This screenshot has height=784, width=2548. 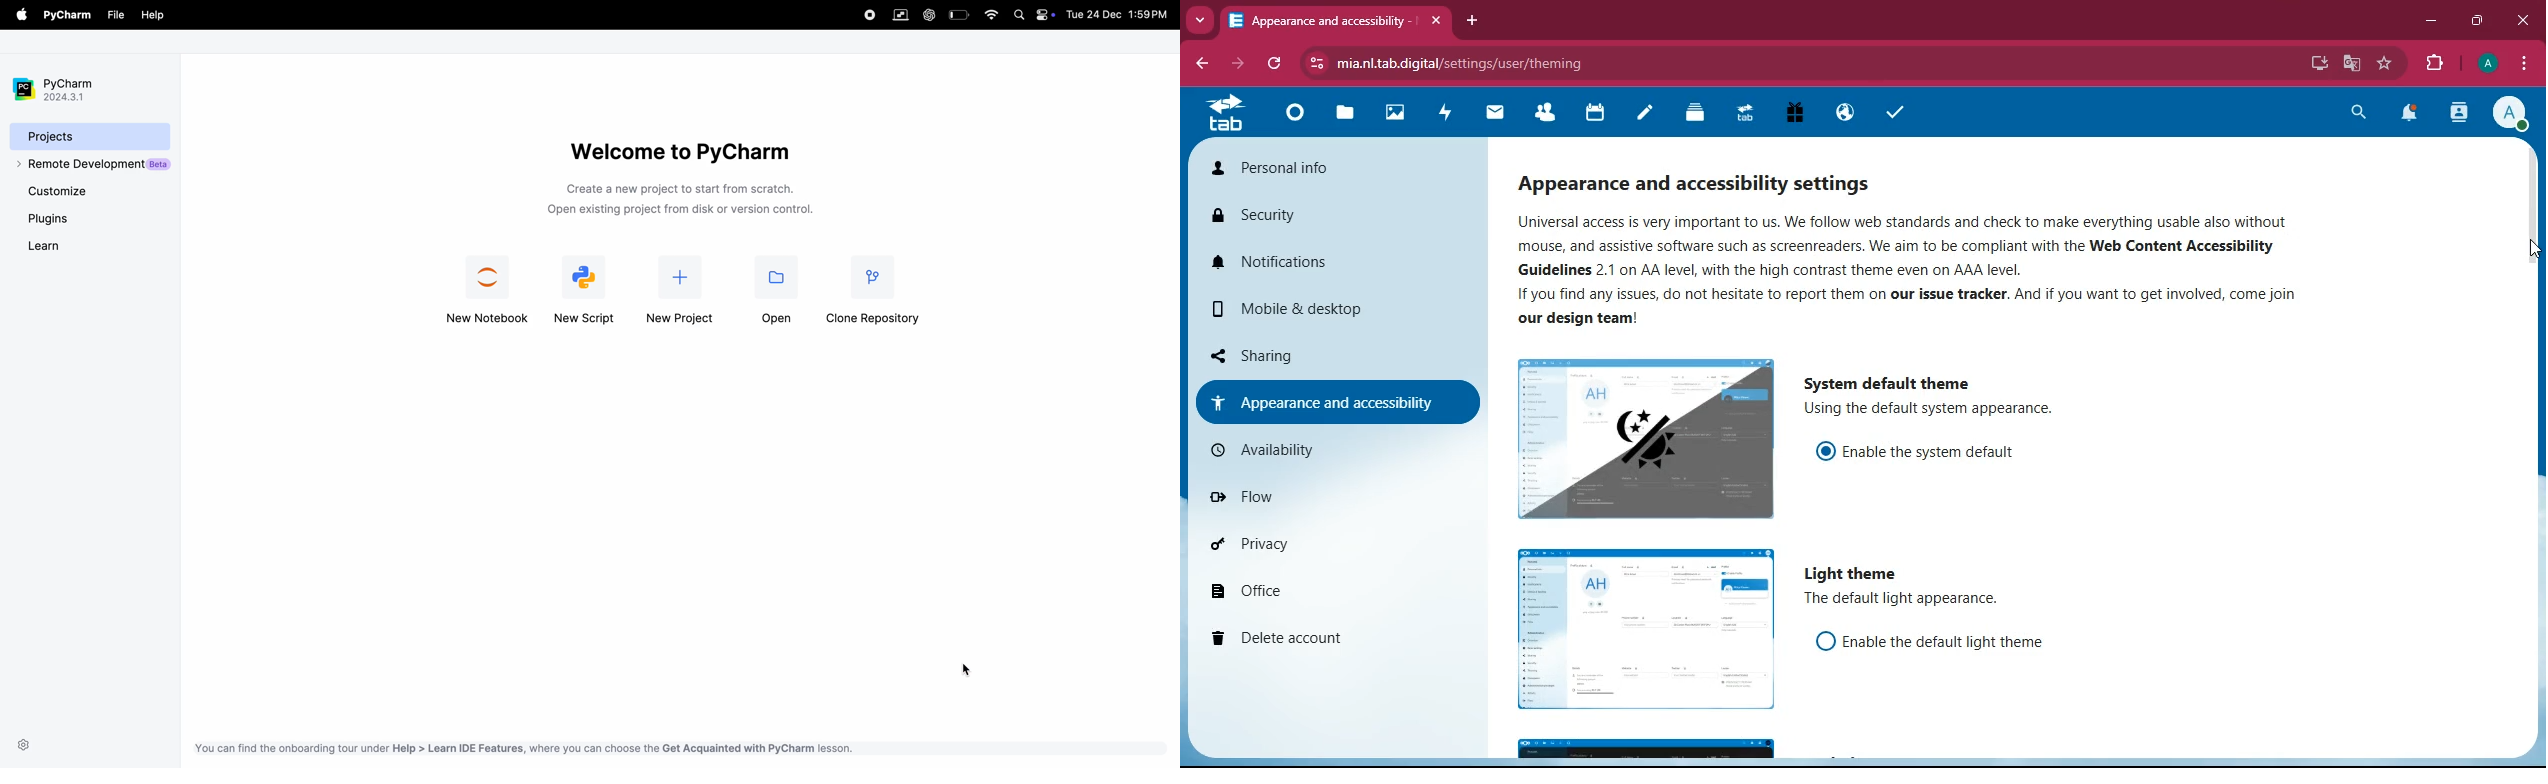 I want to click on file menu, so click(x=19, y=15).